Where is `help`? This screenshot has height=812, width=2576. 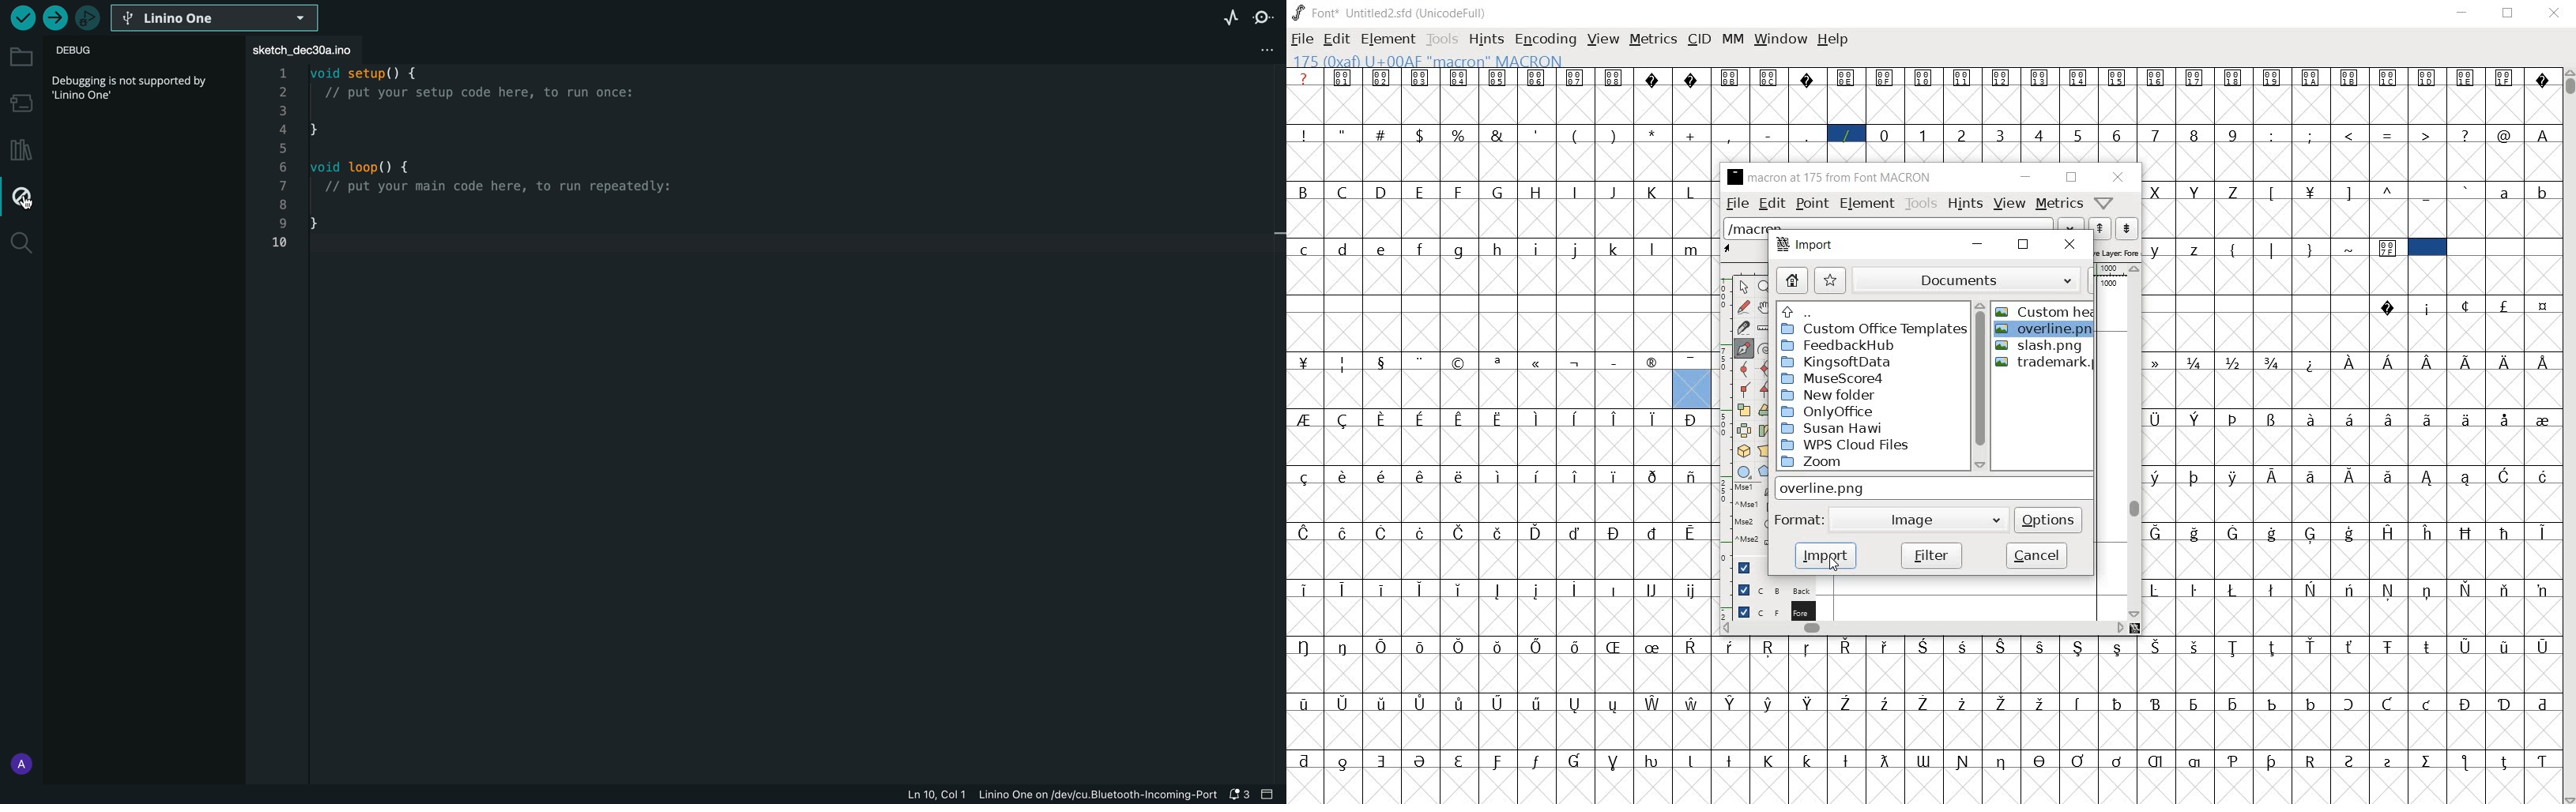
help is located at coordinates (2104, 202).